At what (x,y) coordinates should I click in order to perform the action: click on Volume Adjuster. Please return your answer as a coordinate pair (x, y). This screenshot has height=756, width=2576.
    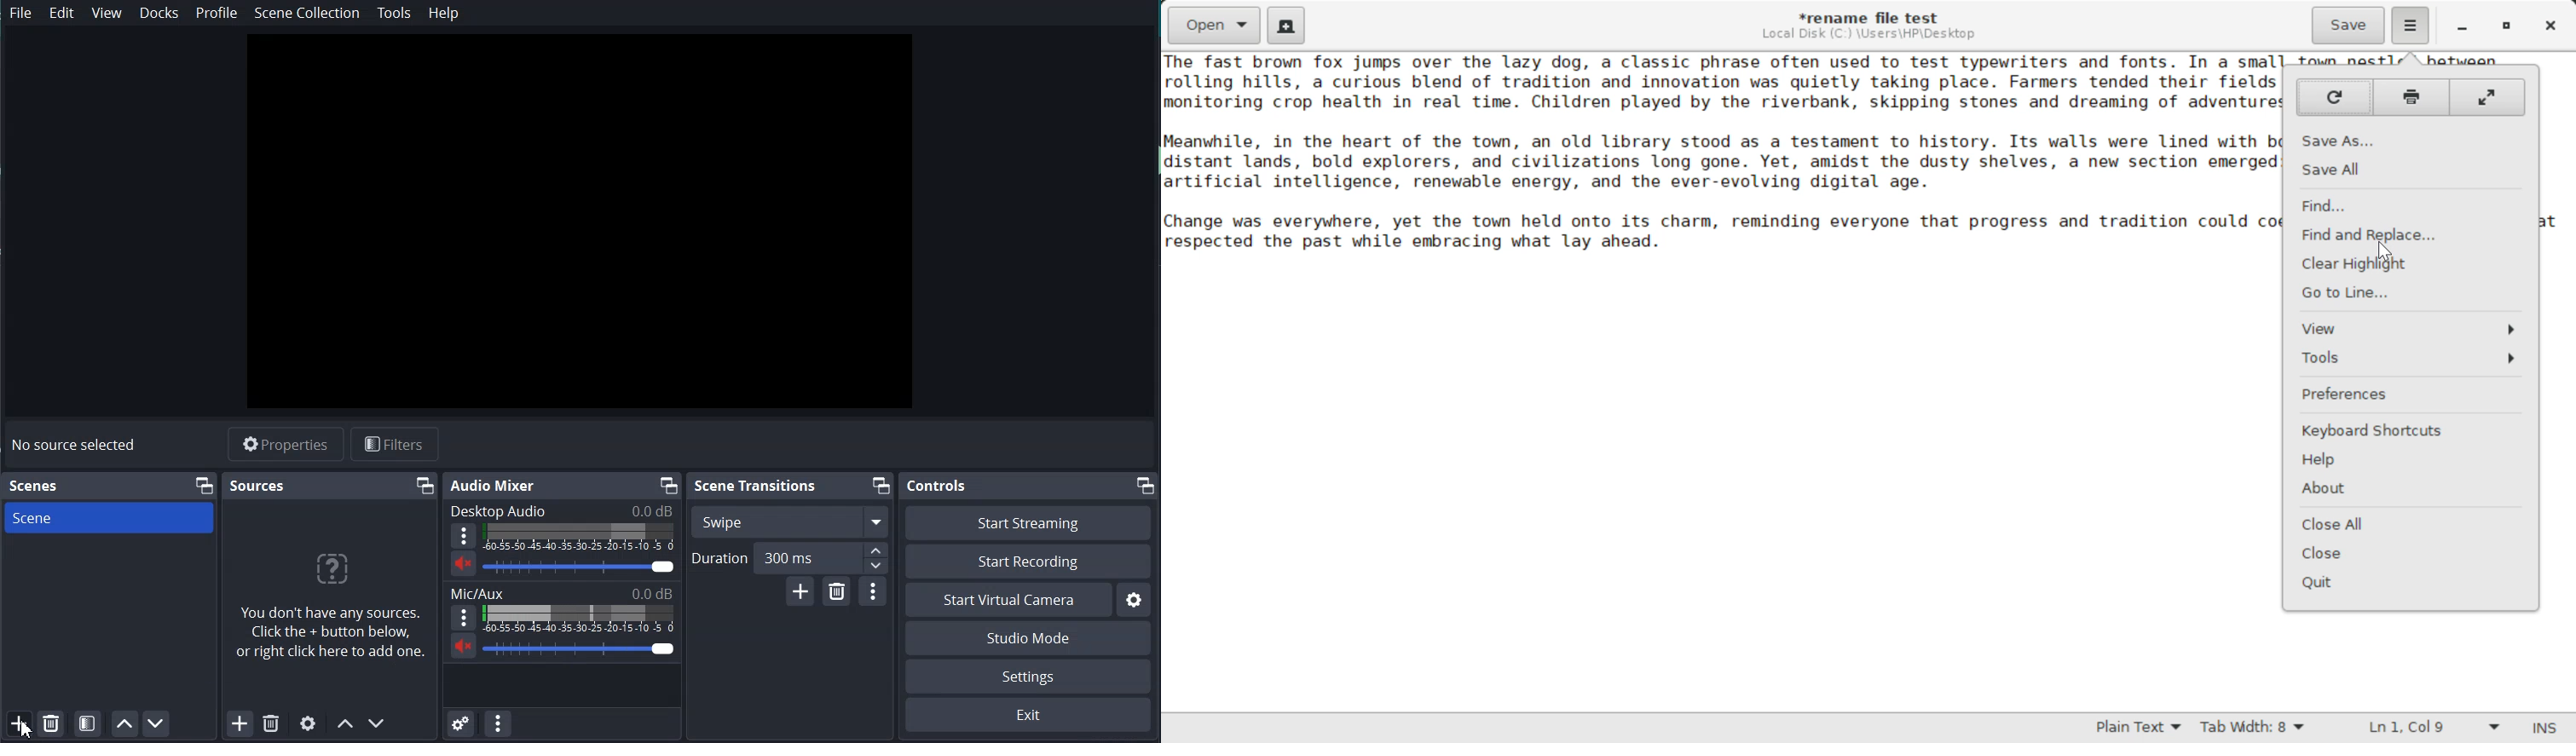
    Looking at the image, I should click on (582, 648).